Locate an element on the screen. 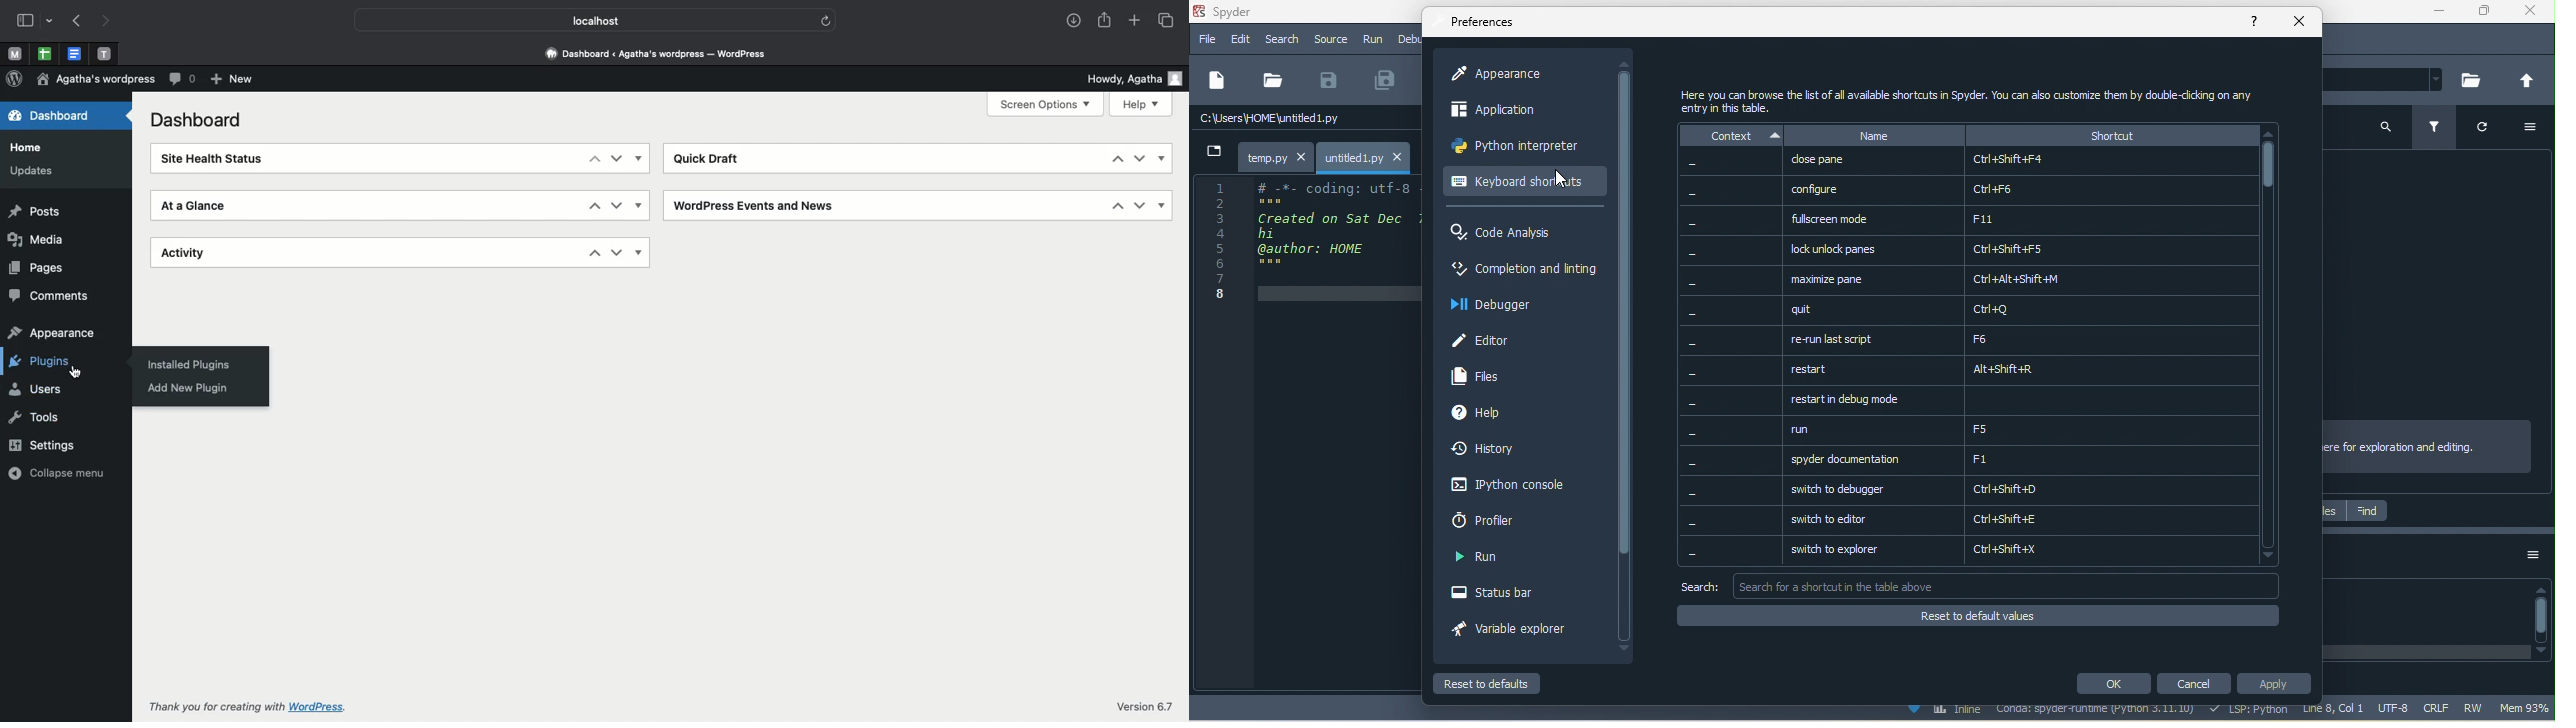 Image resolution: width=2576 pixels, height=728 pixels. switch to debugger is located at coordinates (2014, 490).